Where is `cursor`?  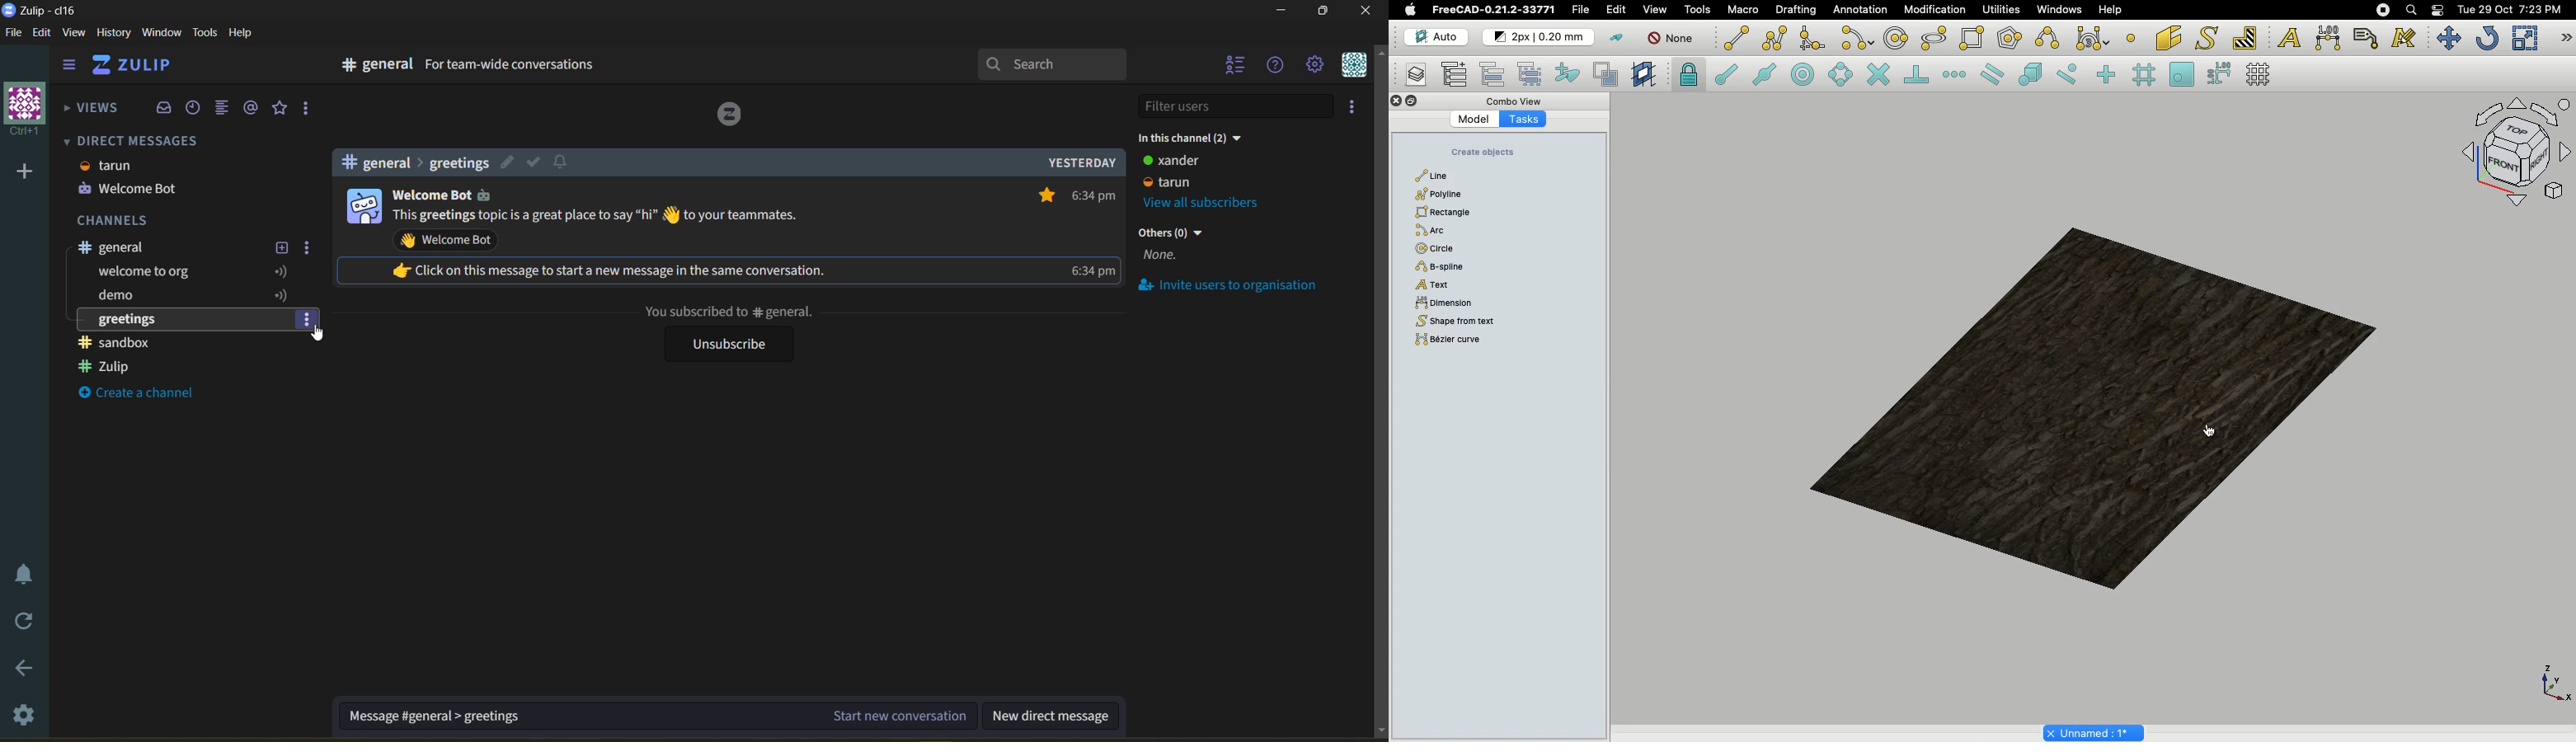
cursor is located at coordinates (320, 335).